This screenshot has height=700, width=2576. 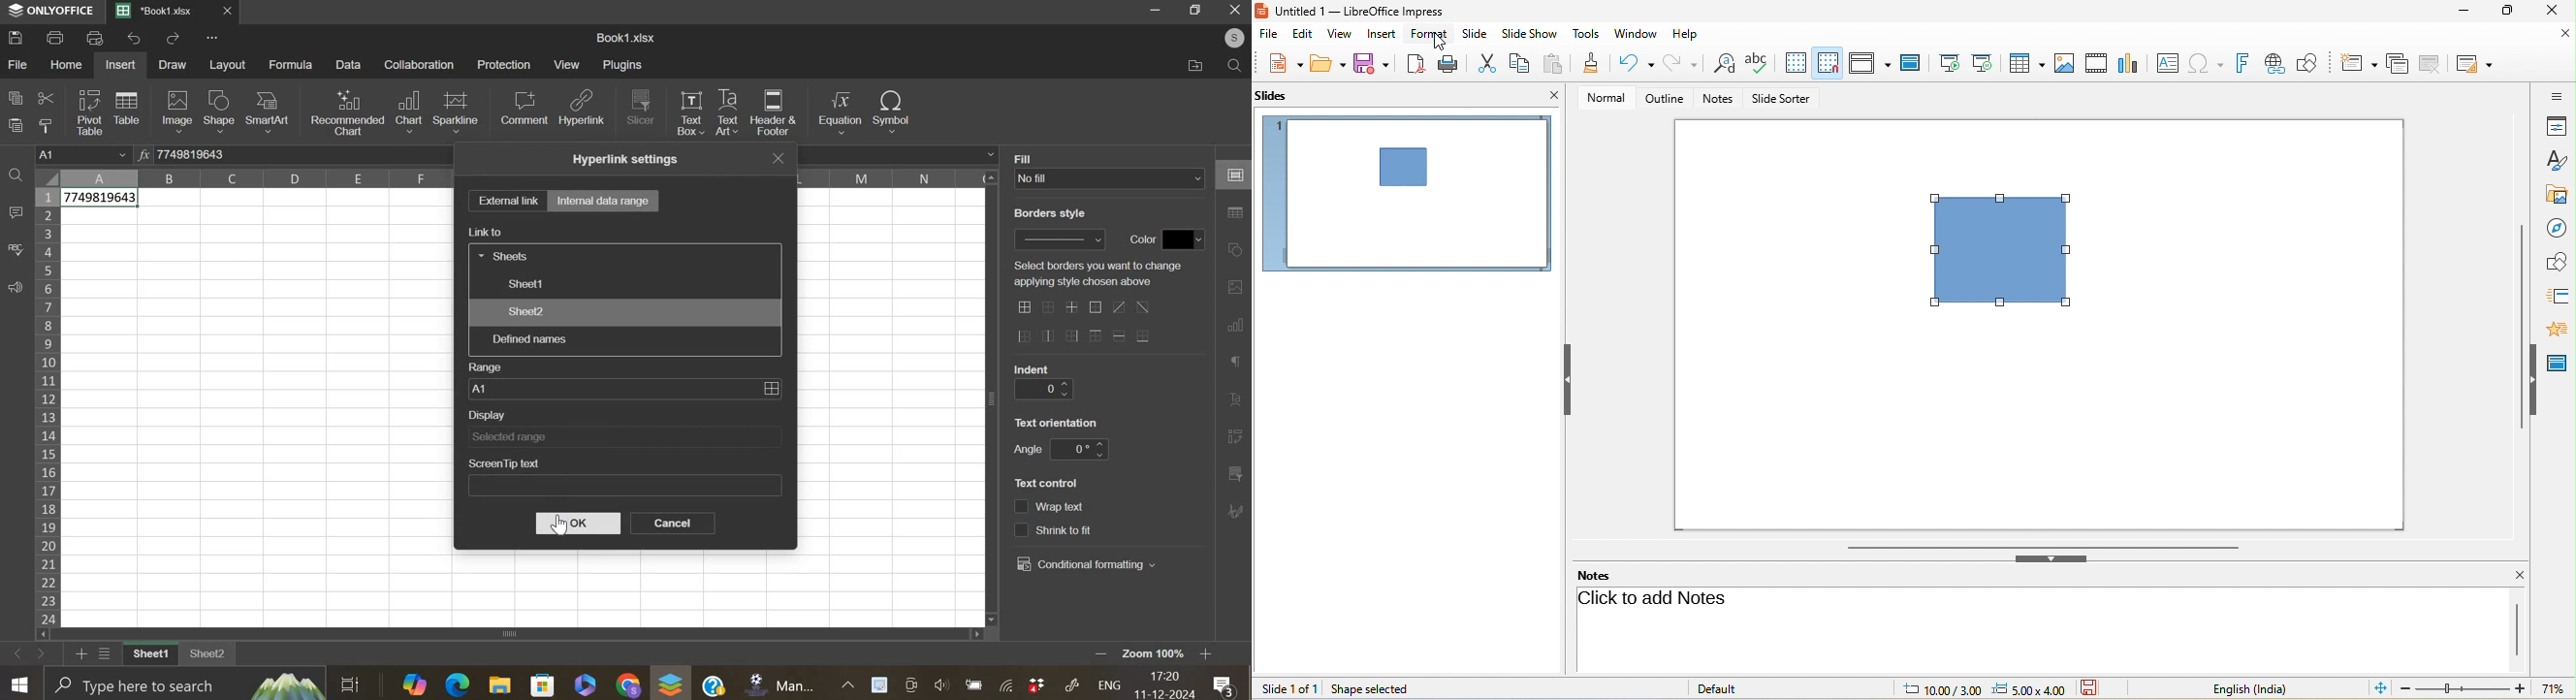 What do you see at coordinates (47, 406) in the screenshot?
I see `row` at bounding box center [47, 406].